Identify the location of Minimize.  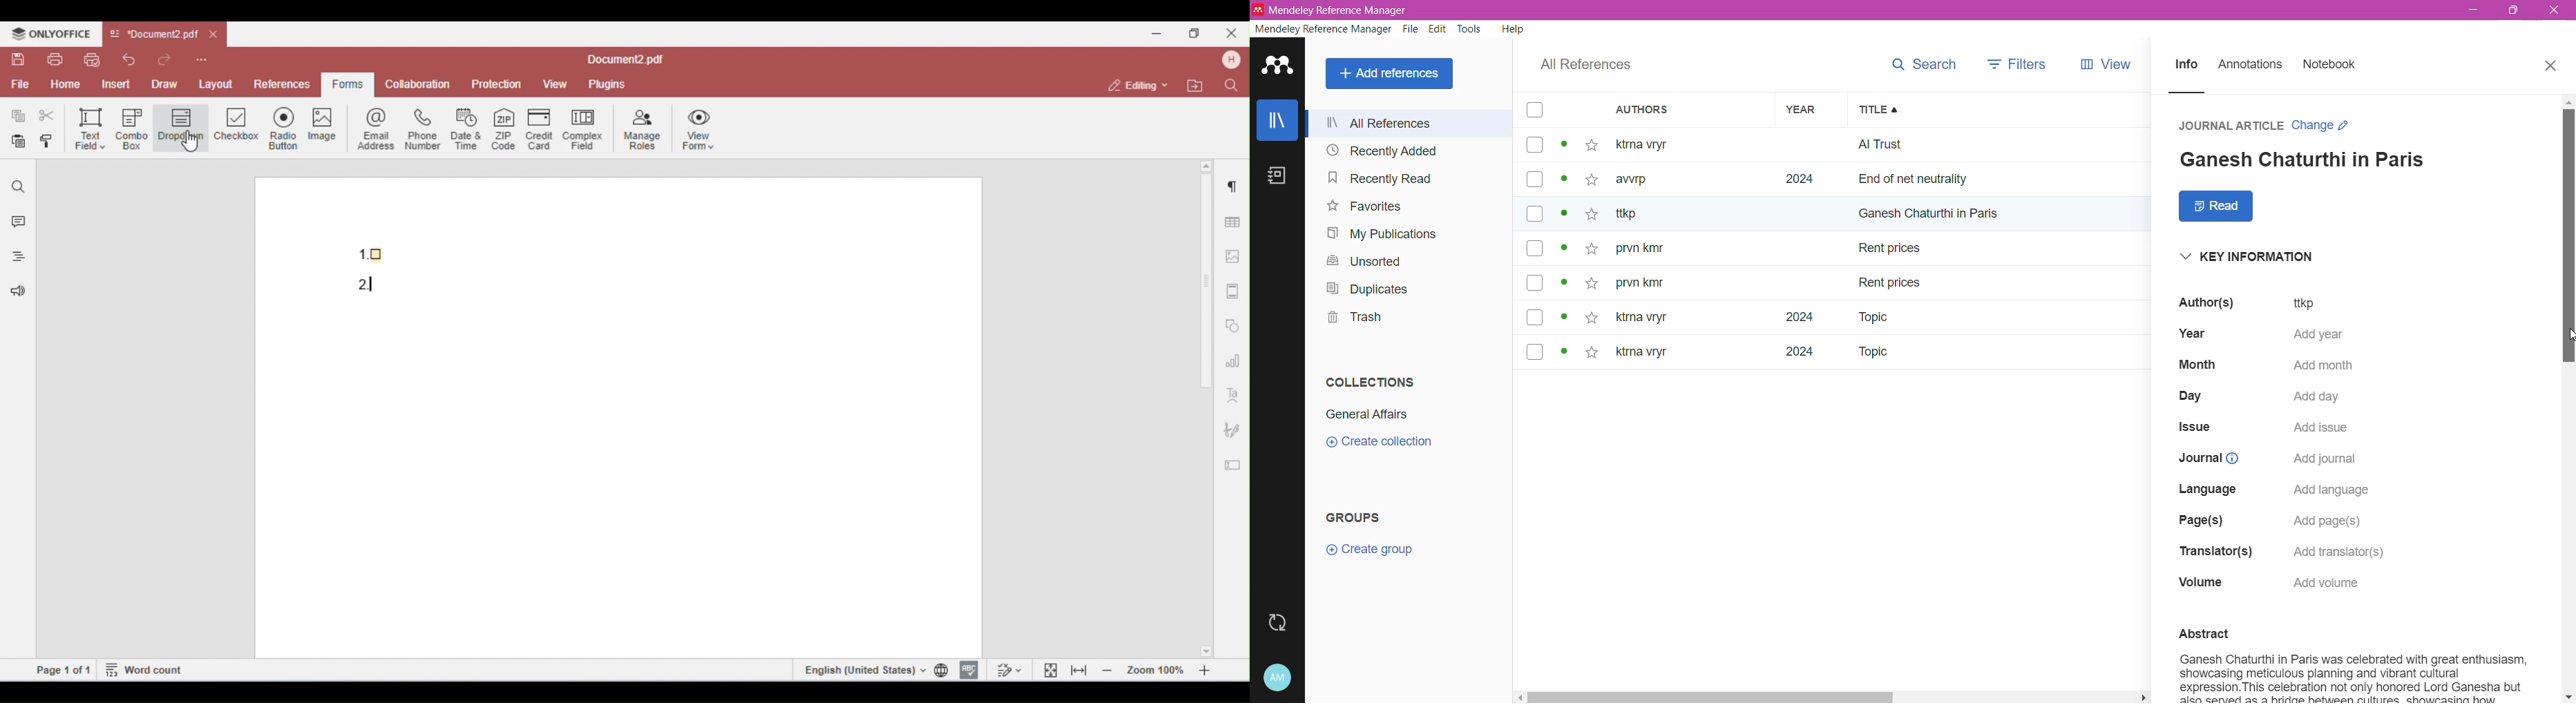
(2470, 10).